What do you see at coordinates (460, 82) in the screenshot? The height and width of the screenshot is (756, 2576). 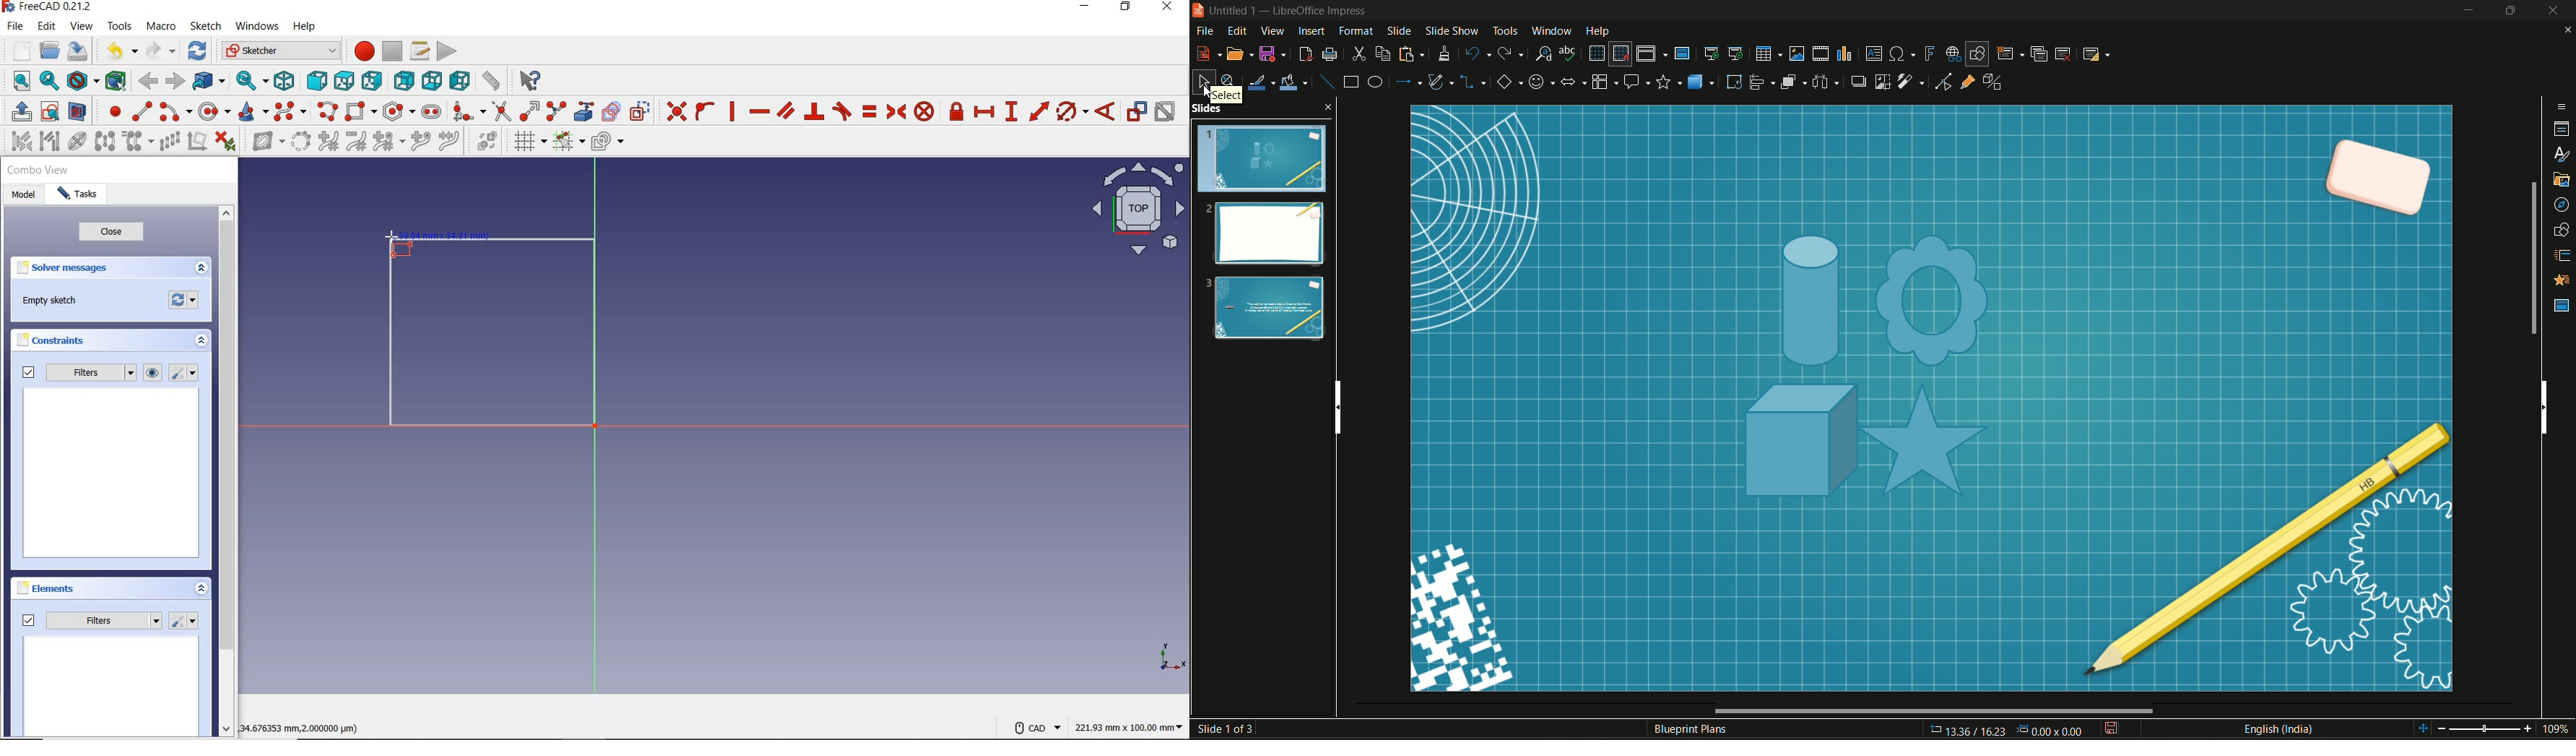 I see `left` at bounding box center [460, 82].